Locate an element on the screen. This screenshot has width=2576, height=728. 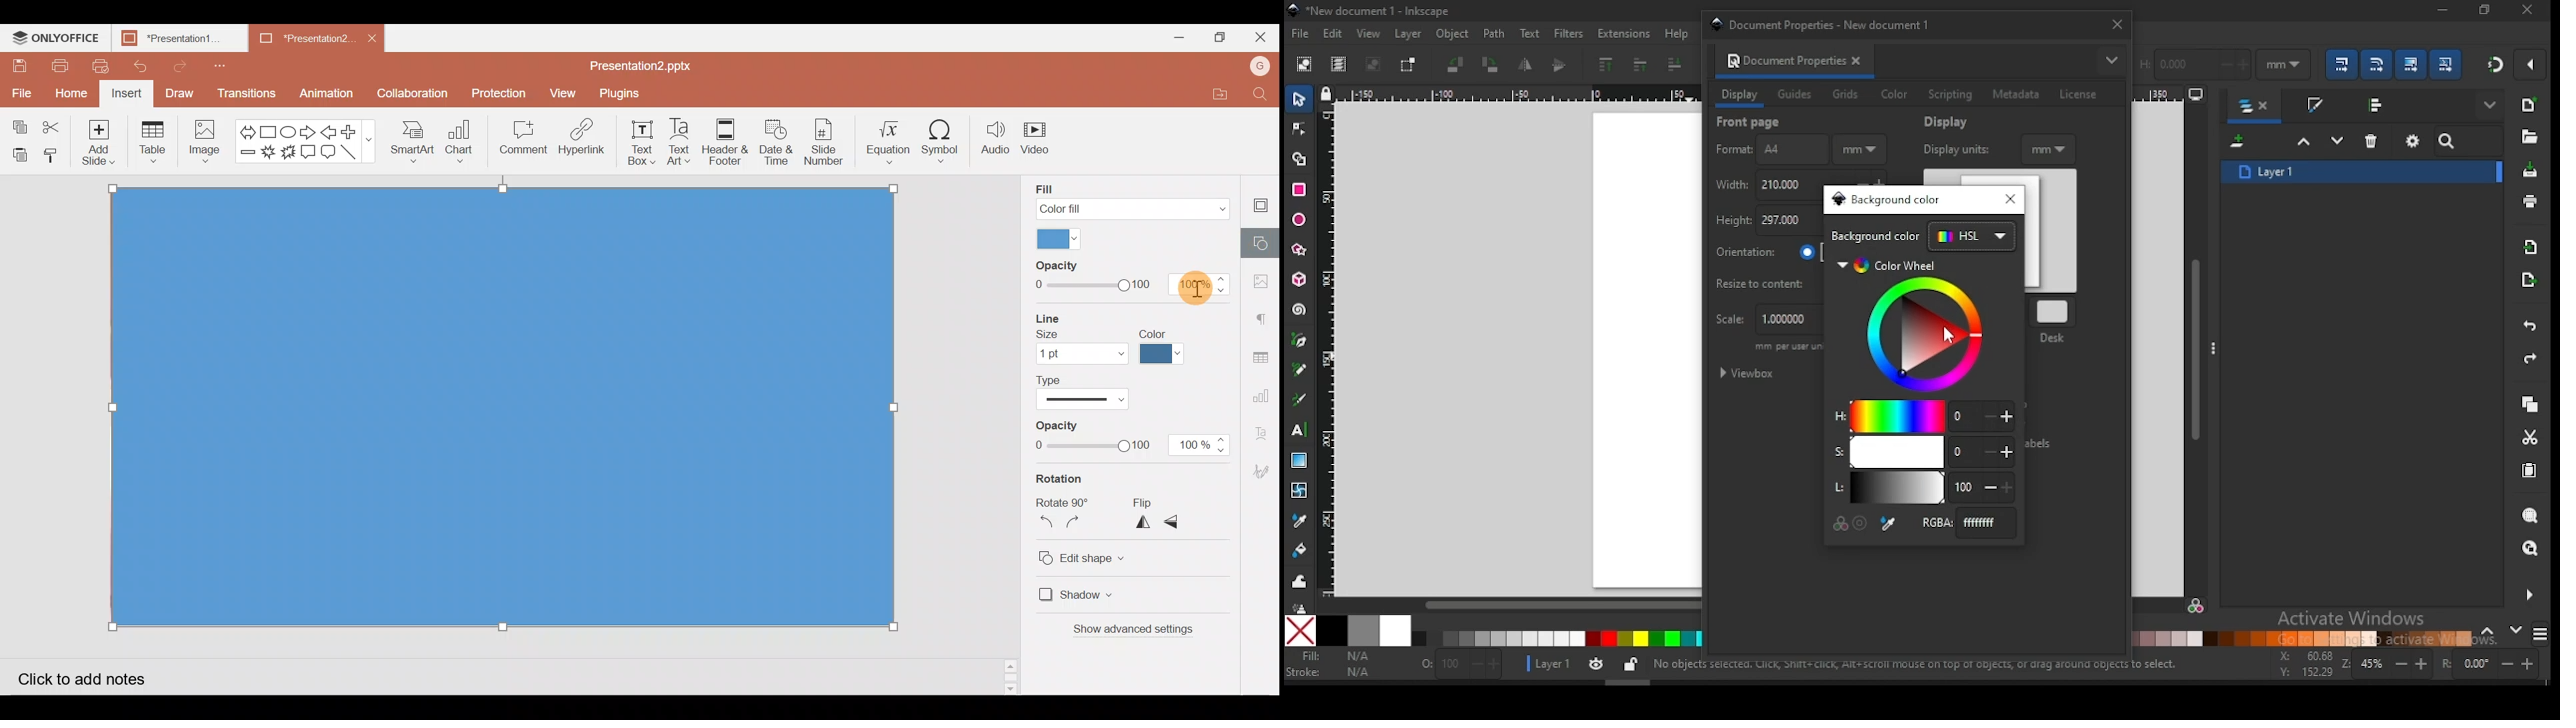
Paragraph settings is located at coordinates (1267, 314).